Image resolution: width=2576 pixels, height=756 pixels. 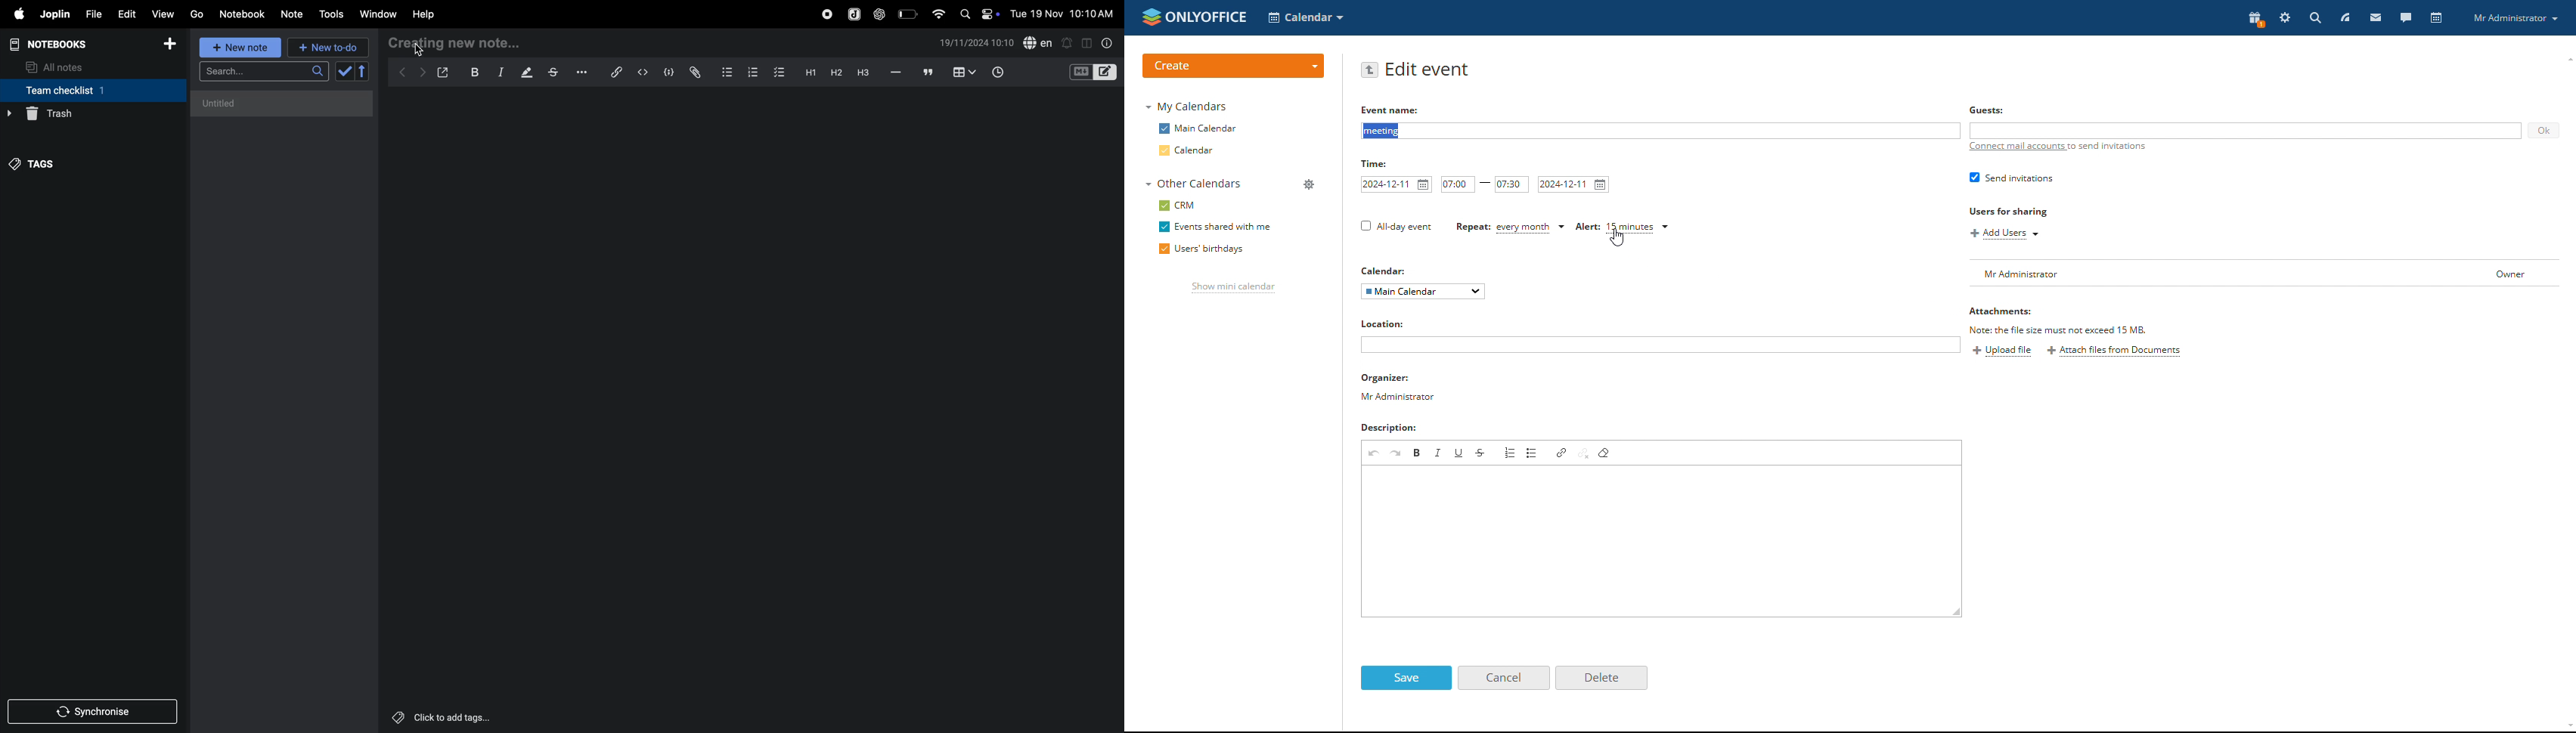 What do you see at coordinates (77, 90) in the screenshot?
I see `team checklist` at bounding box center [77, 90].